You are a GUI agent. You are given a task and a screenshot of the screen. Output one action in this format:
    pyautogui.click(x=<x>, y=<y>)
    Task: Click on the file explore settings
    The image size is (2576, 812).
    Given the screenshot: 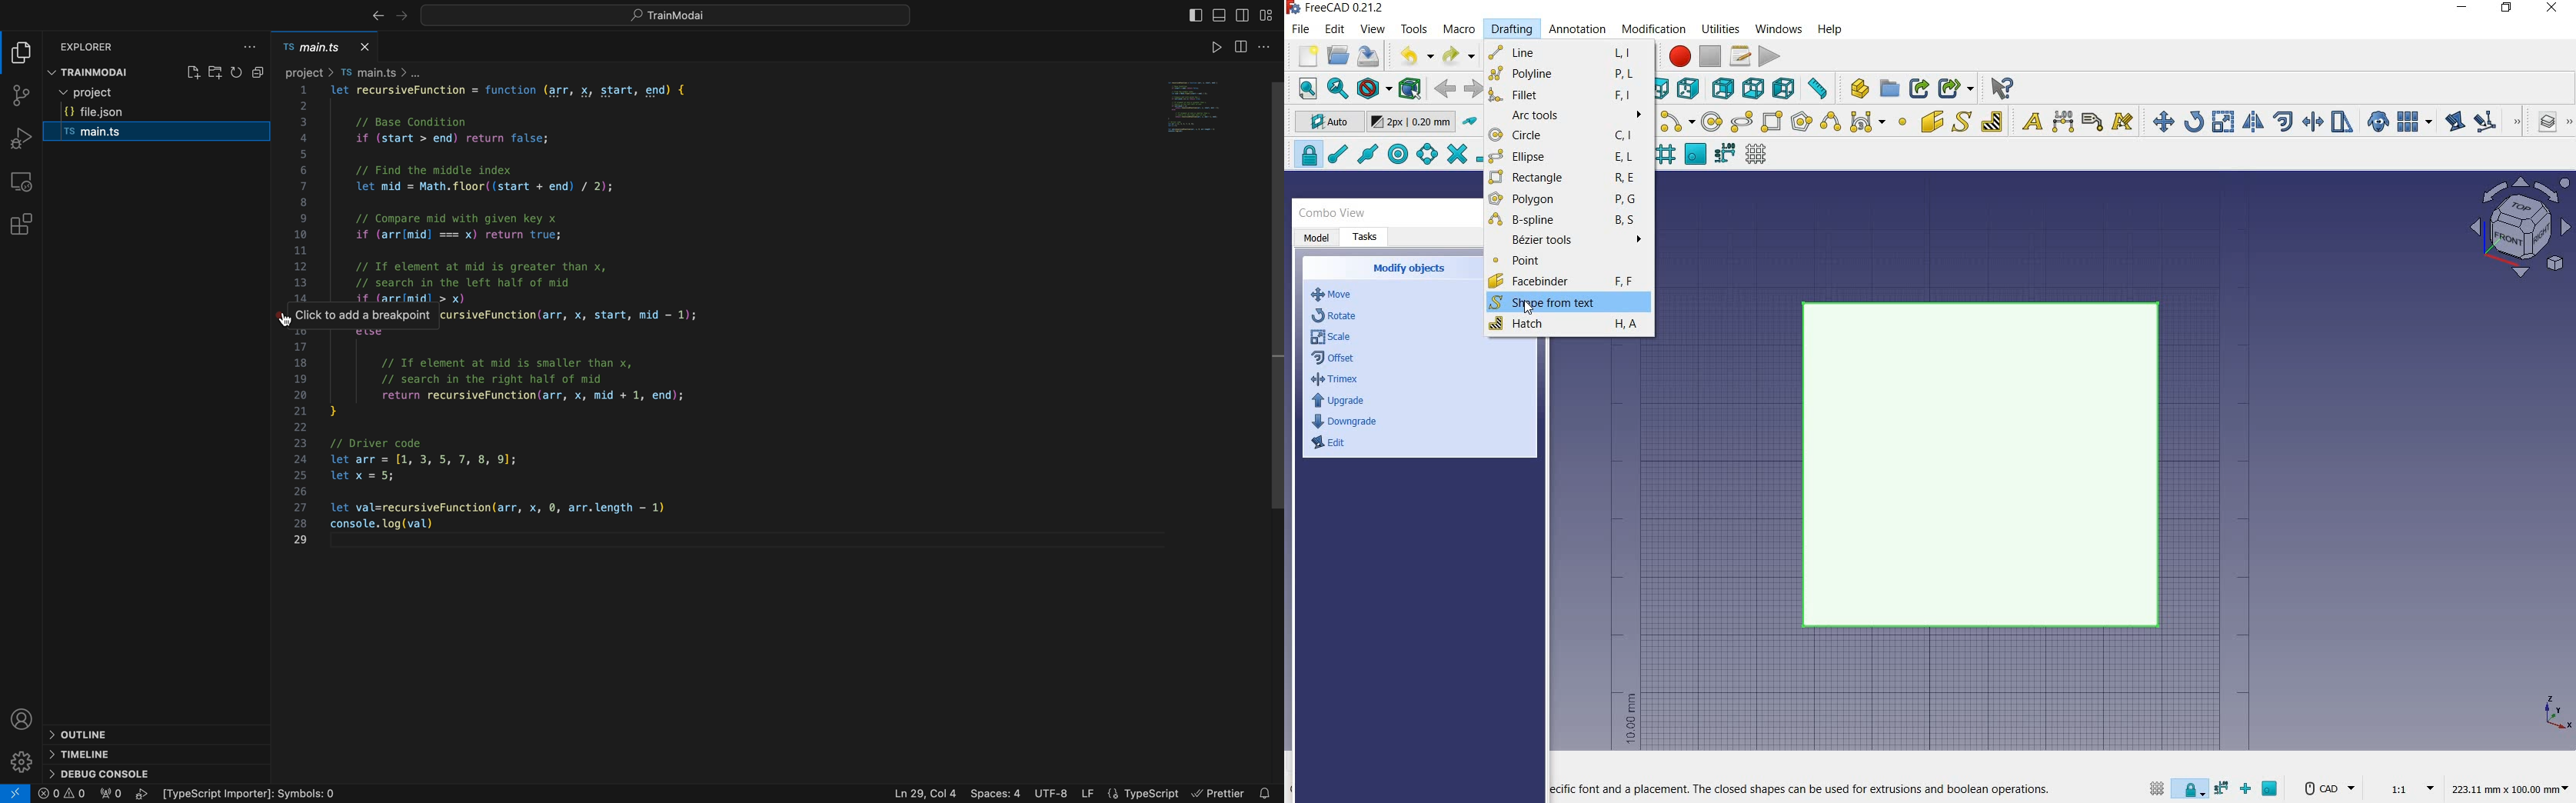 What is the action you would take?
    pyautogui.click(x=252, y=49)
    